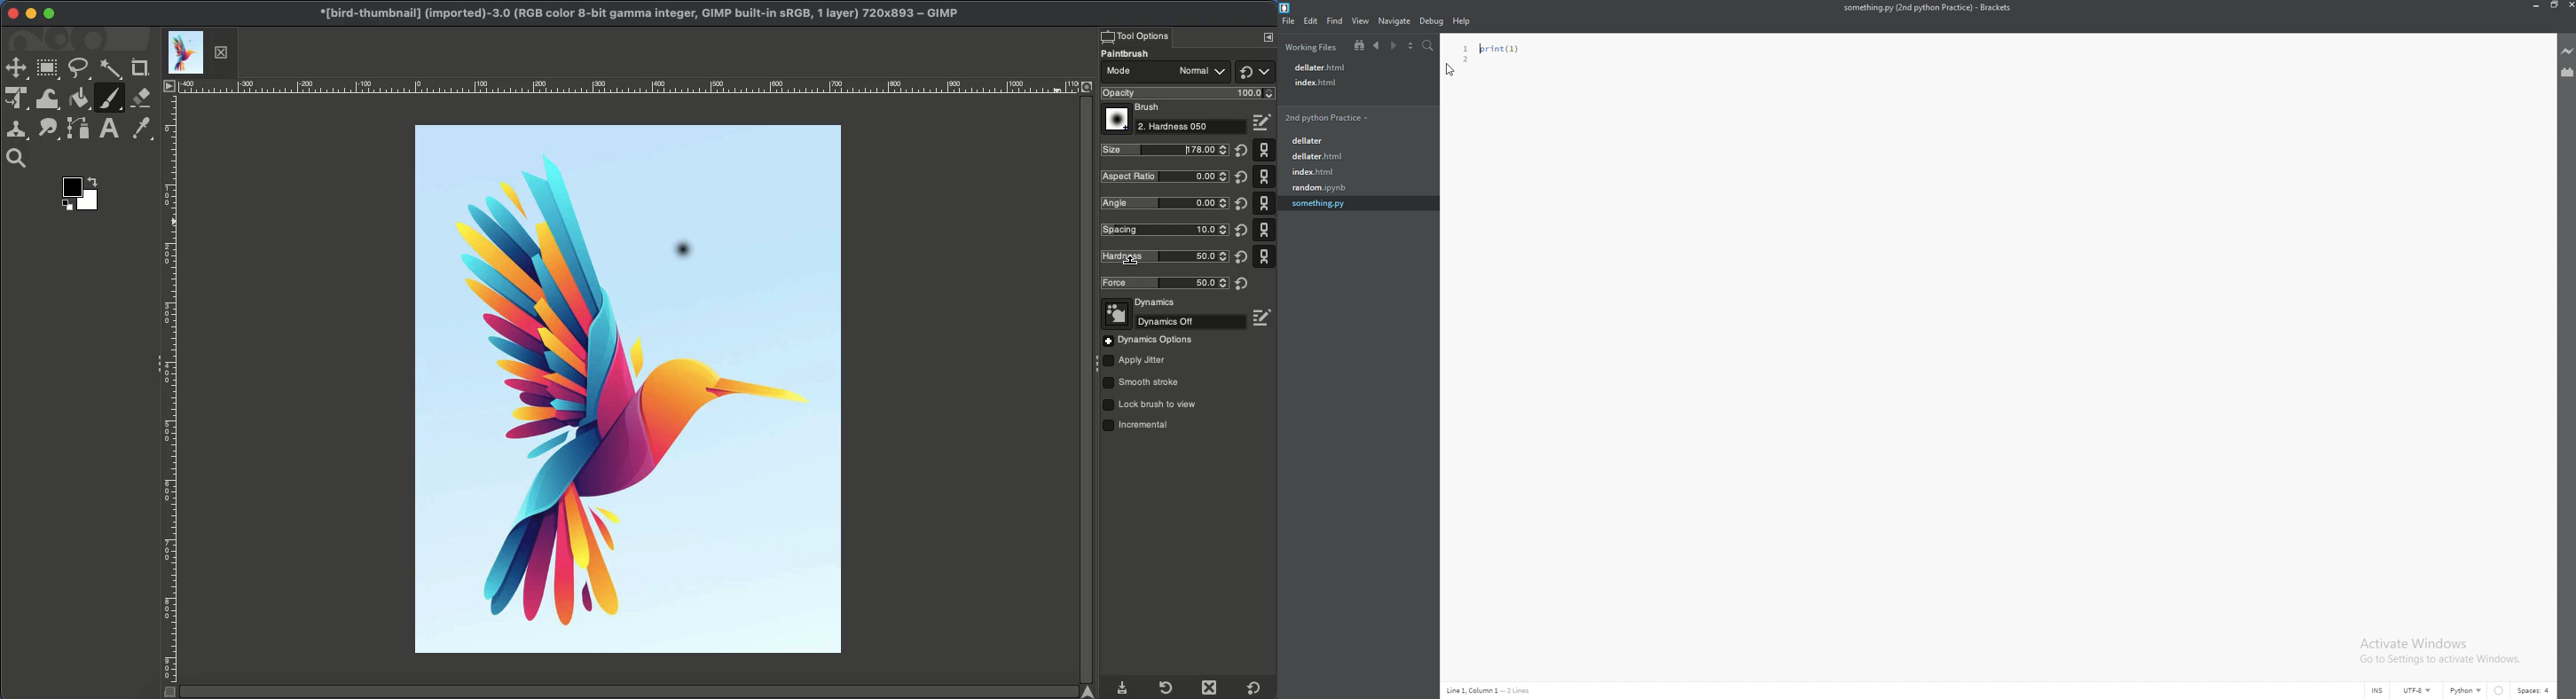  I want to click on file, so click(1339, 159).